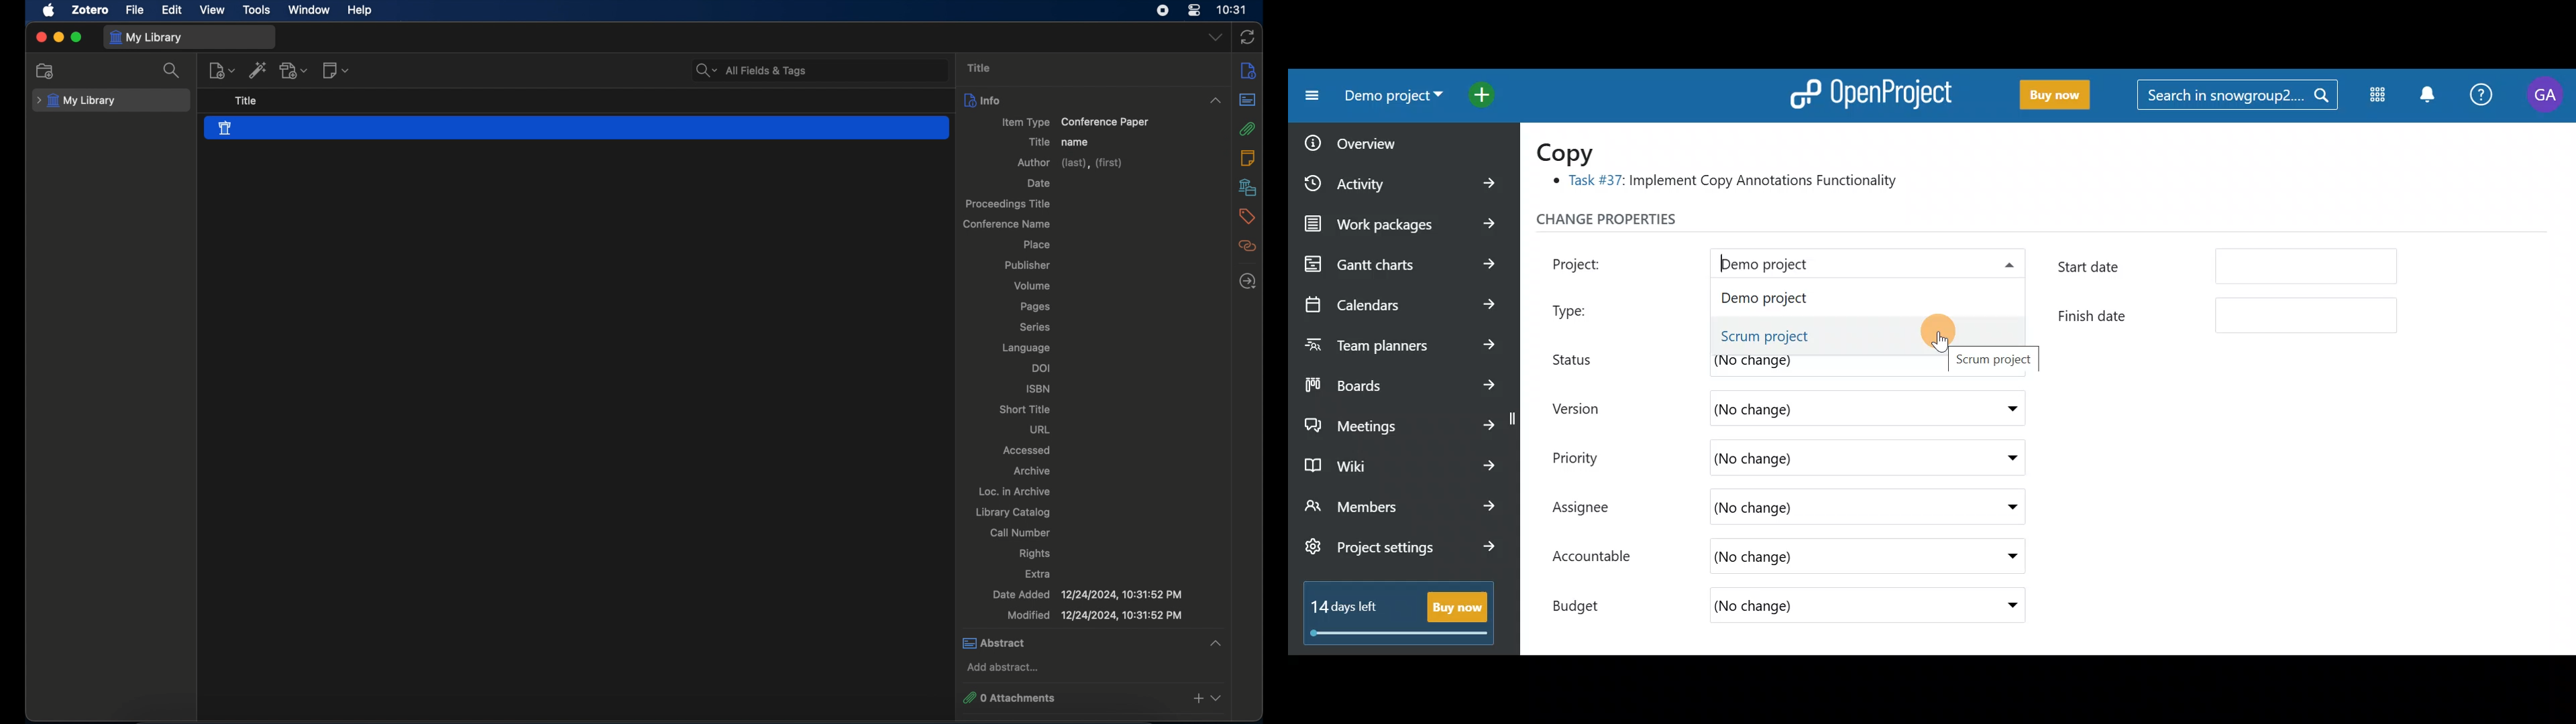 The image size is (2576, 728). What do you see at coordinates (1035, 326) in the screenshot?
I see `series` at bounding box center [1035, 326].